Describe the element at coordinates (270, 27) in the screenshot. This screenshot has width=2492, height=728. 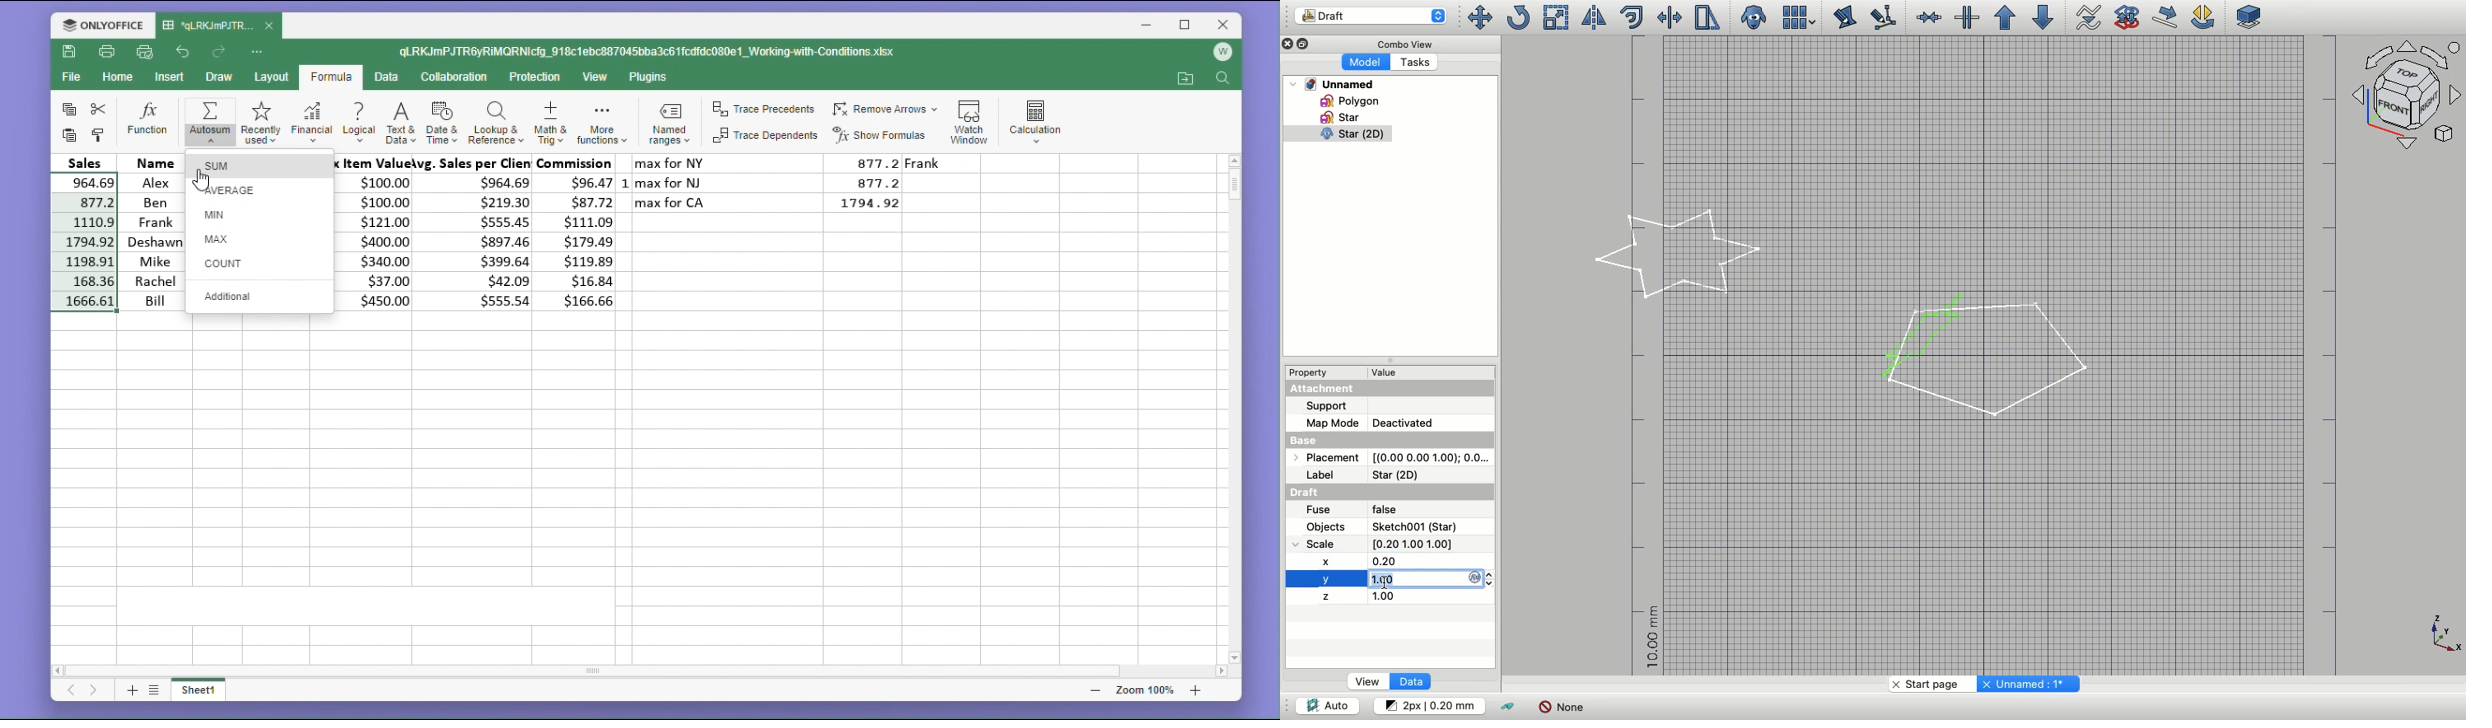
I see `close` at that location.